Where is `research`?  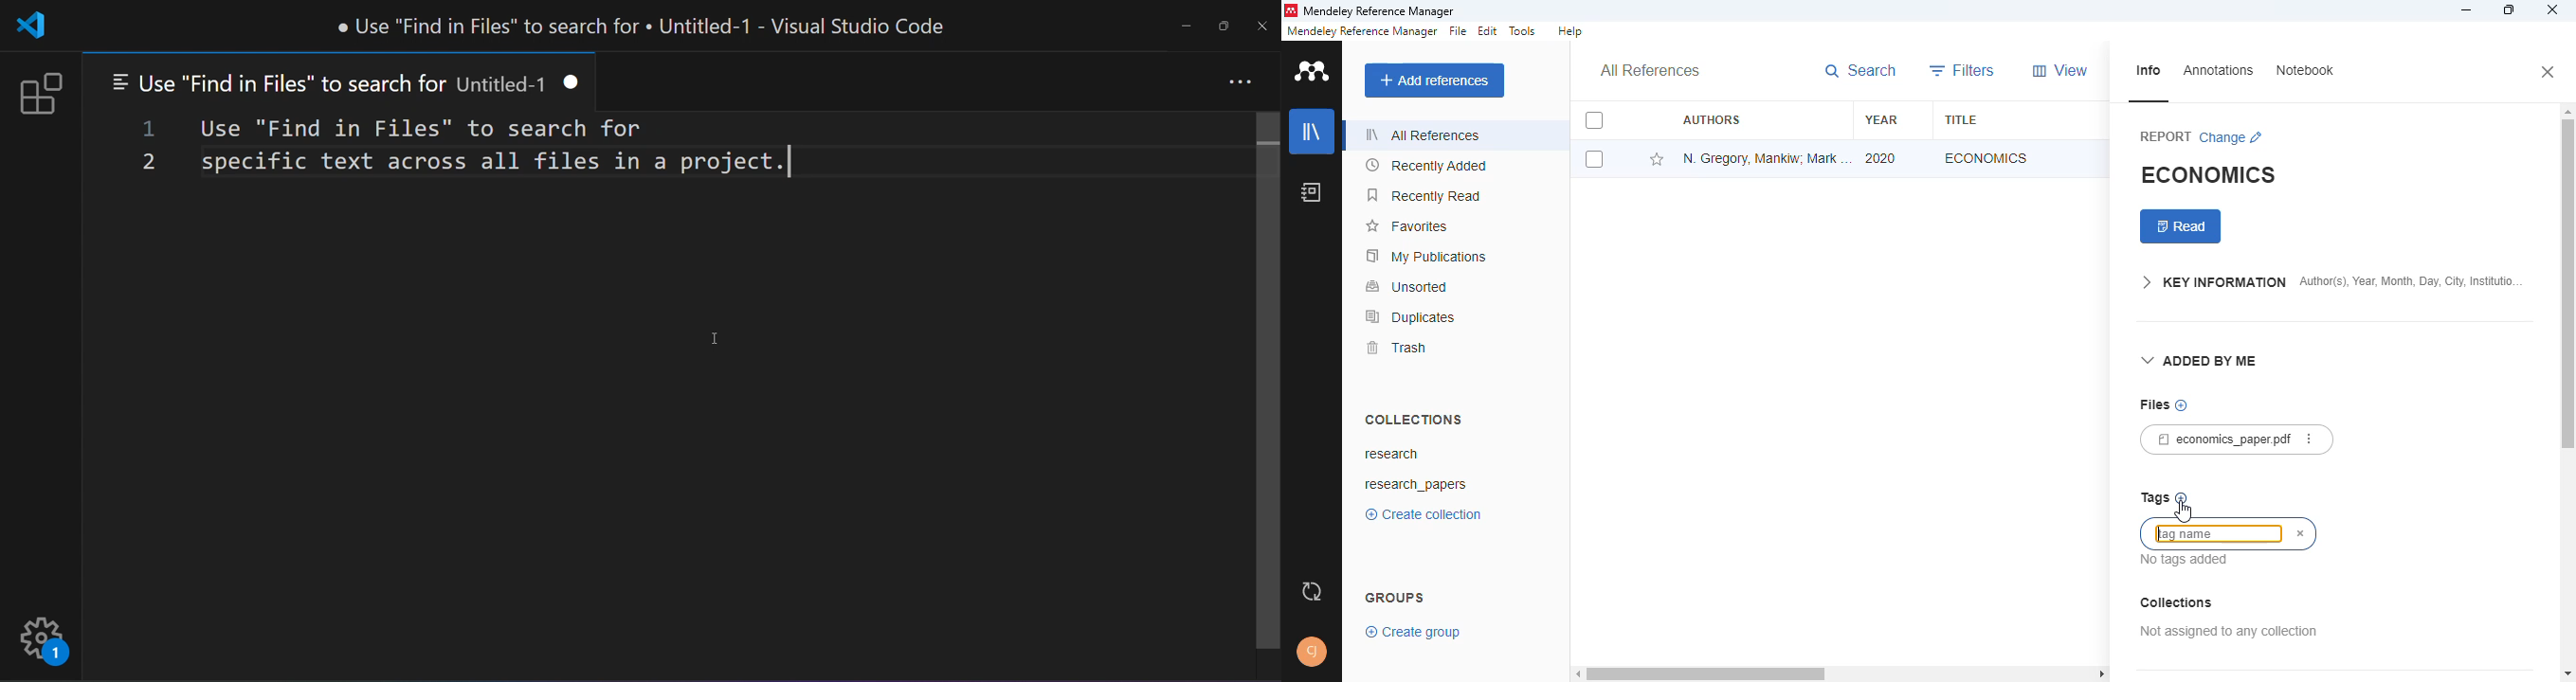
research is located at coordinates (1390, 453).